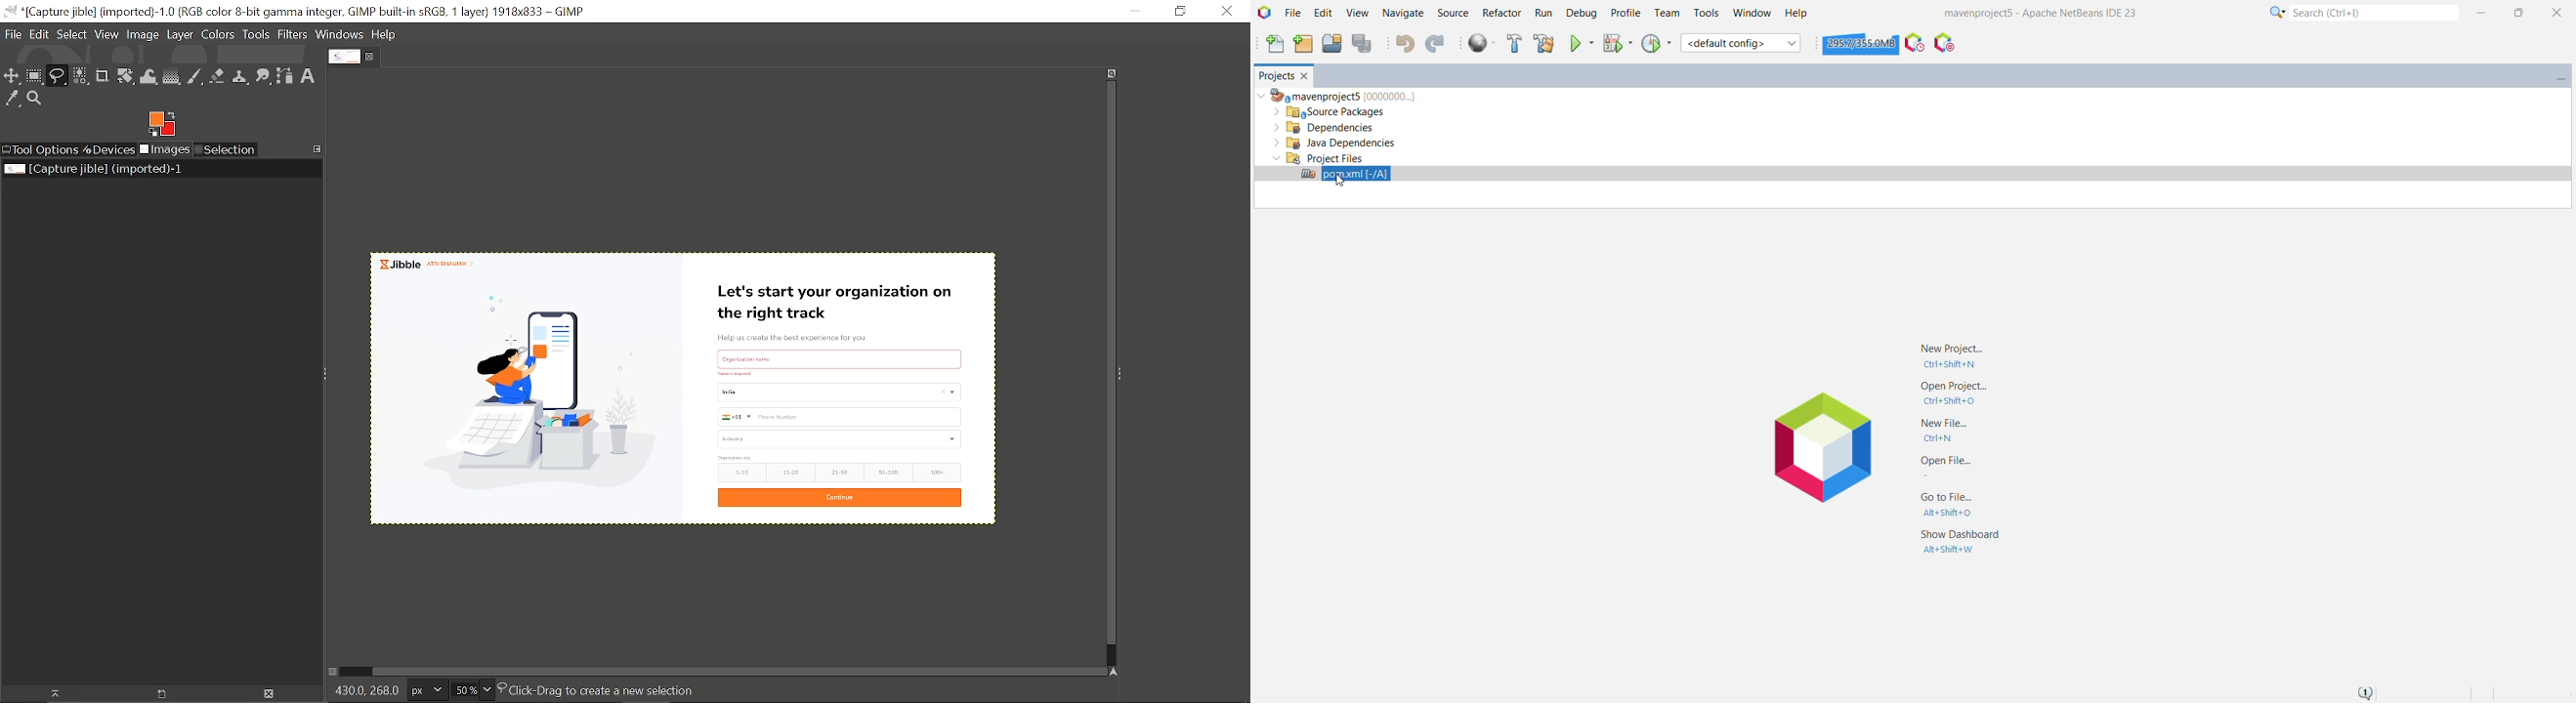  I want to click on Devices, so click(109, 148).